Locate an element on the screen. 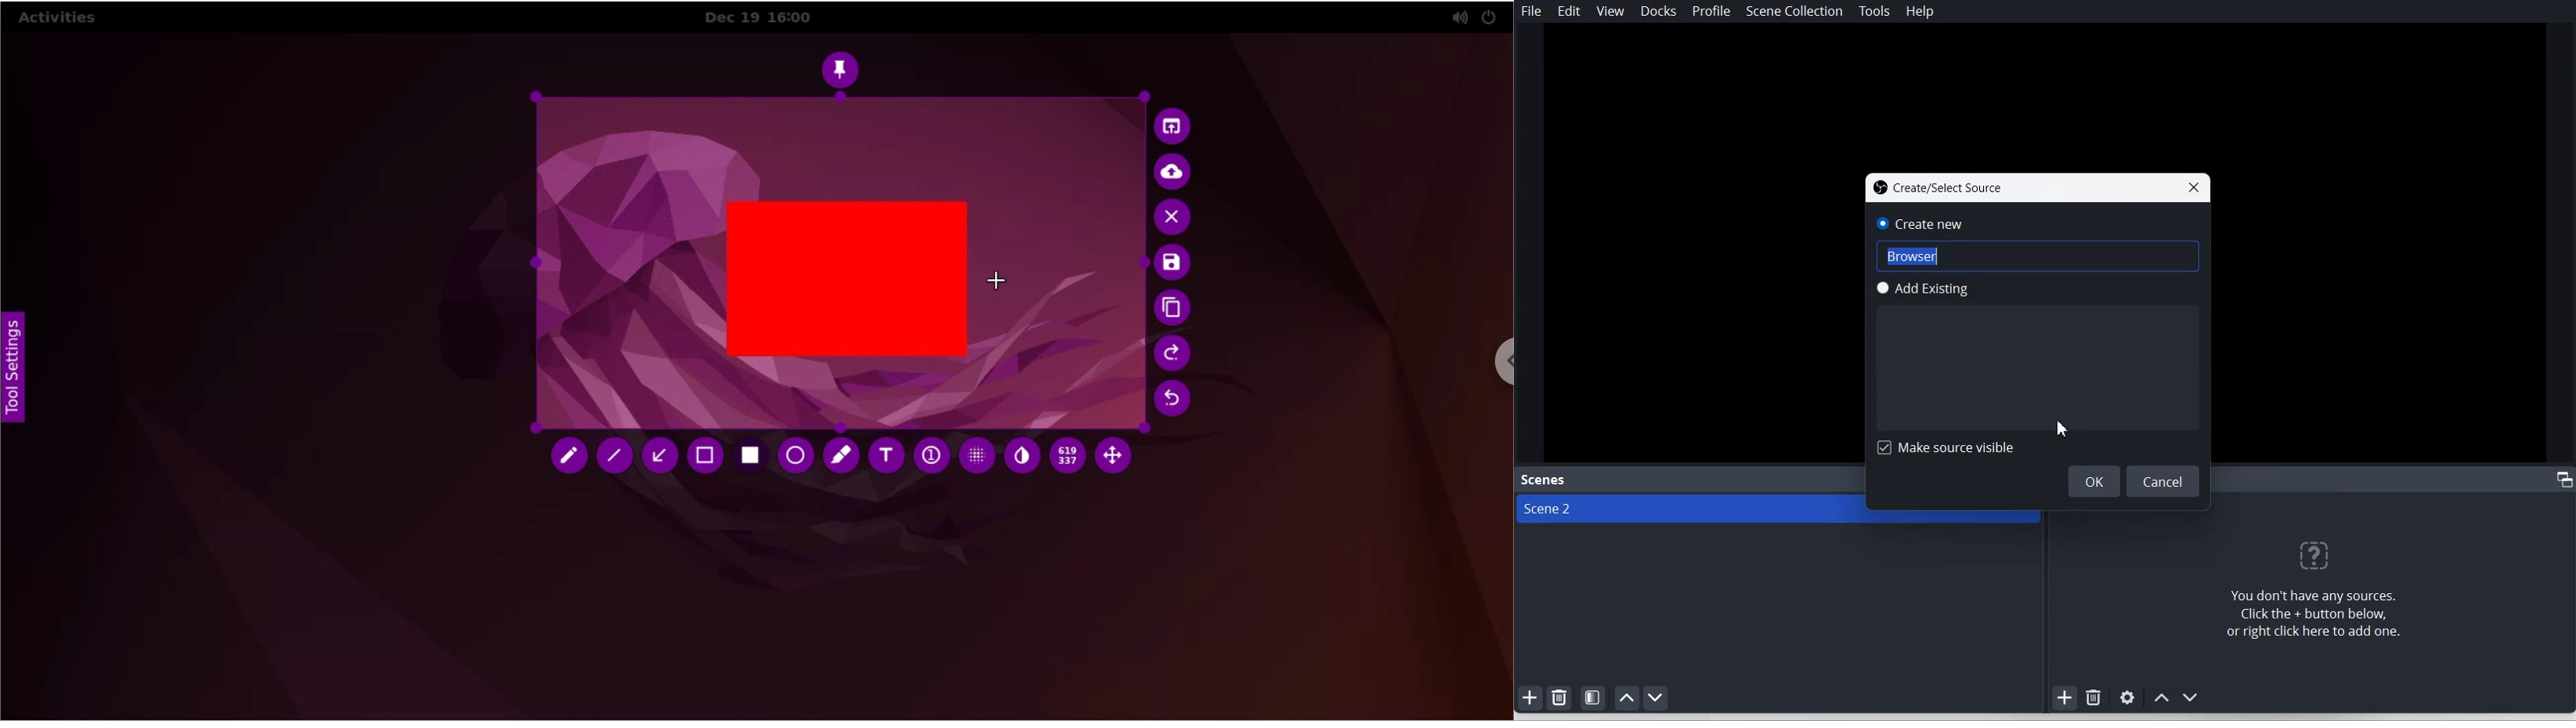  File is located at coordinates (1532, 11).